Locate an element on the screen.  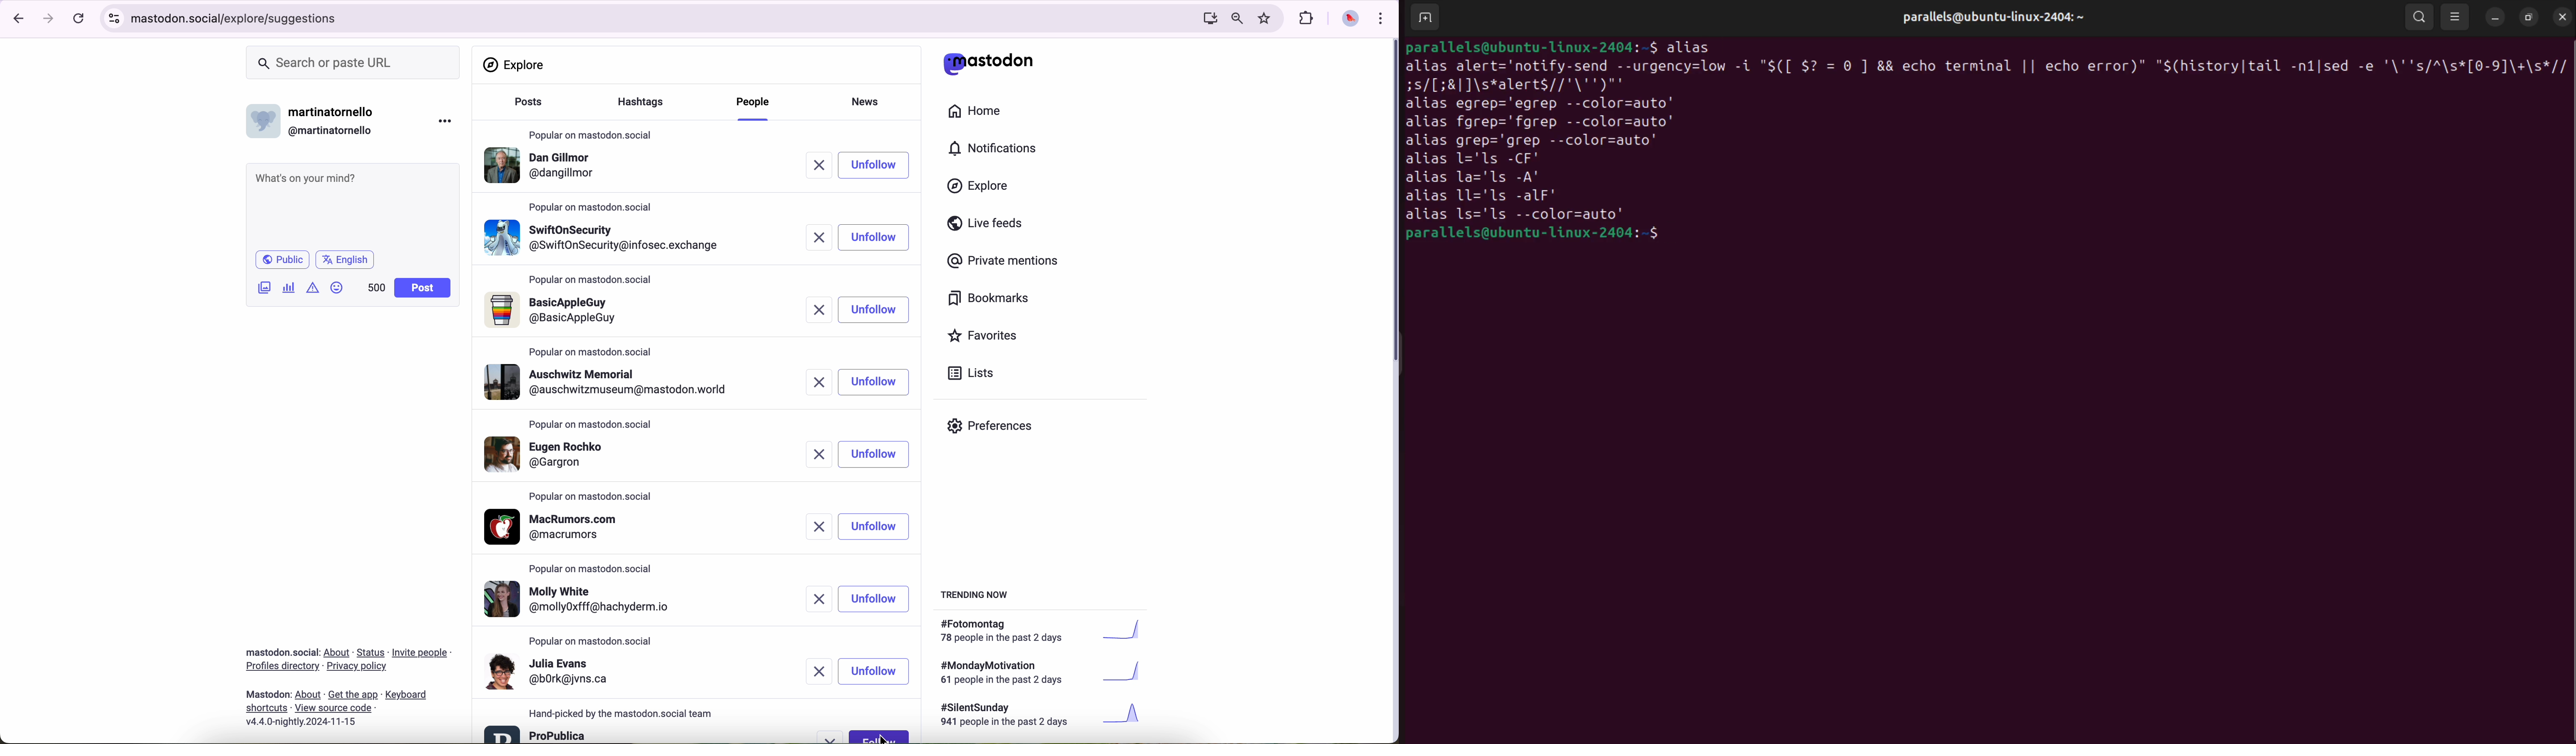
profile is located at coordinates (605, 235).